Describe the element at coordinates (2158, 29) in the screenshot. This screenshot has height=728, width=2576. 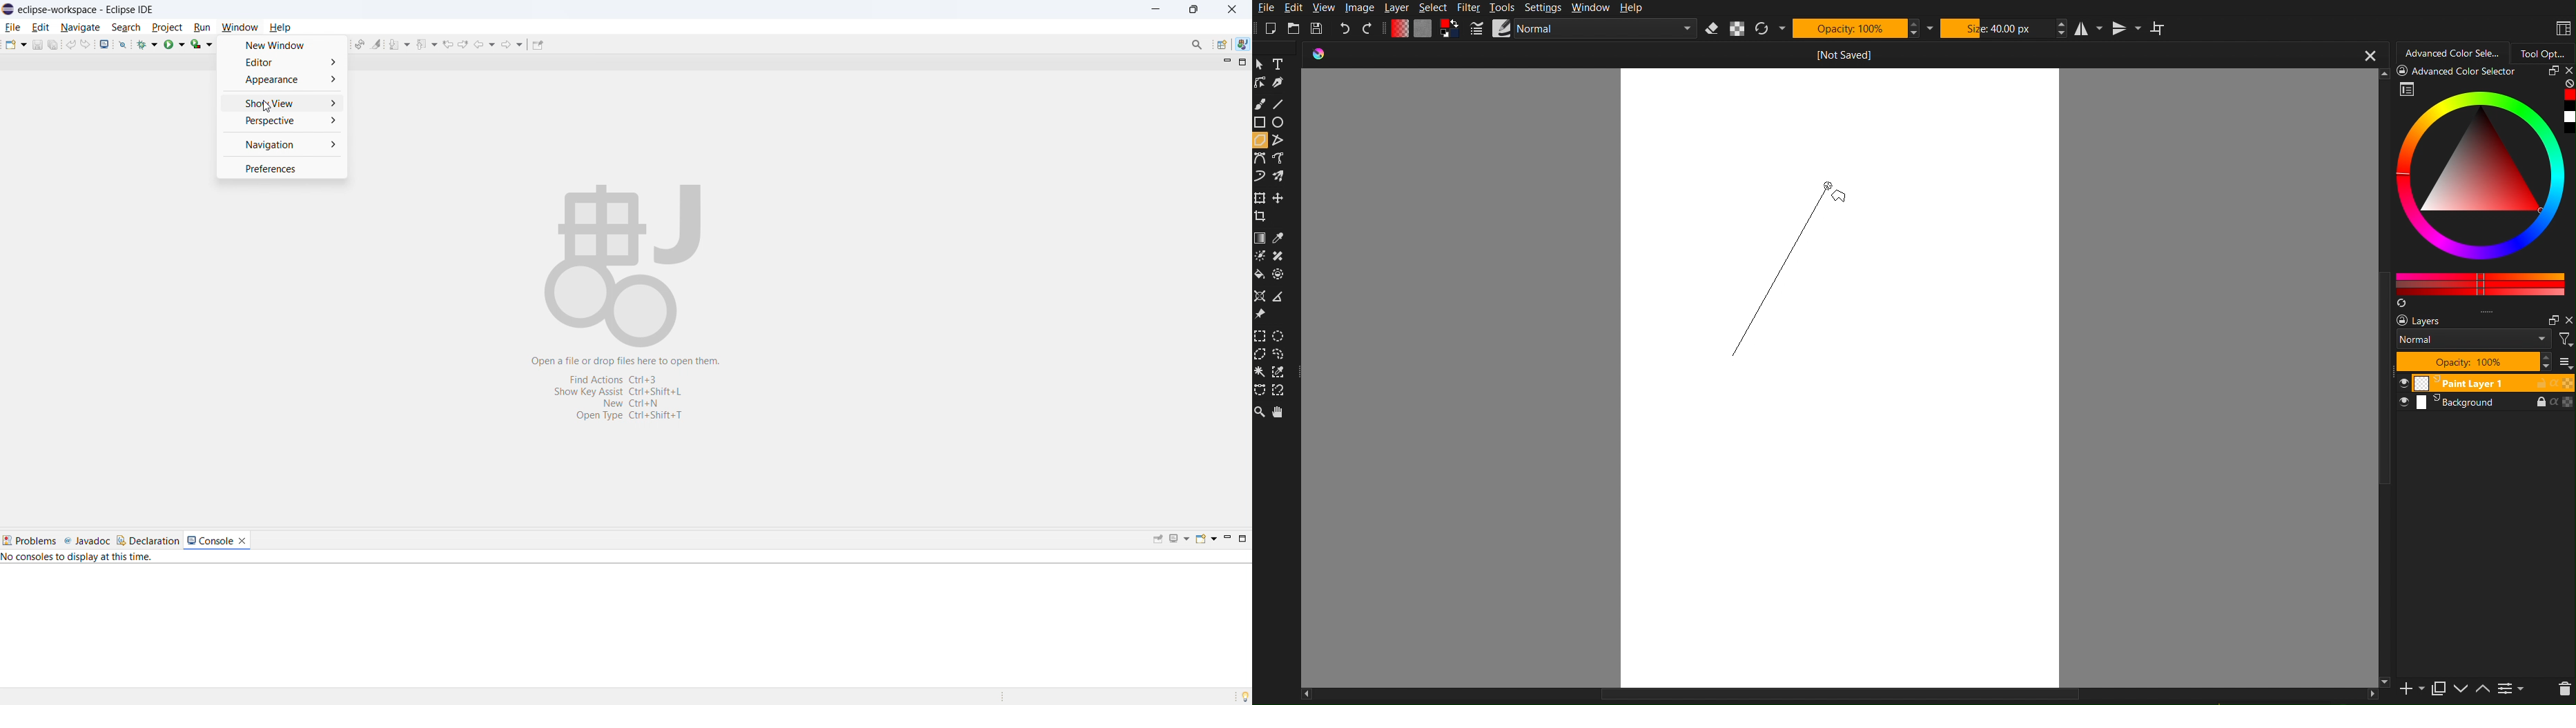
I see `Wrap Around` at that location.